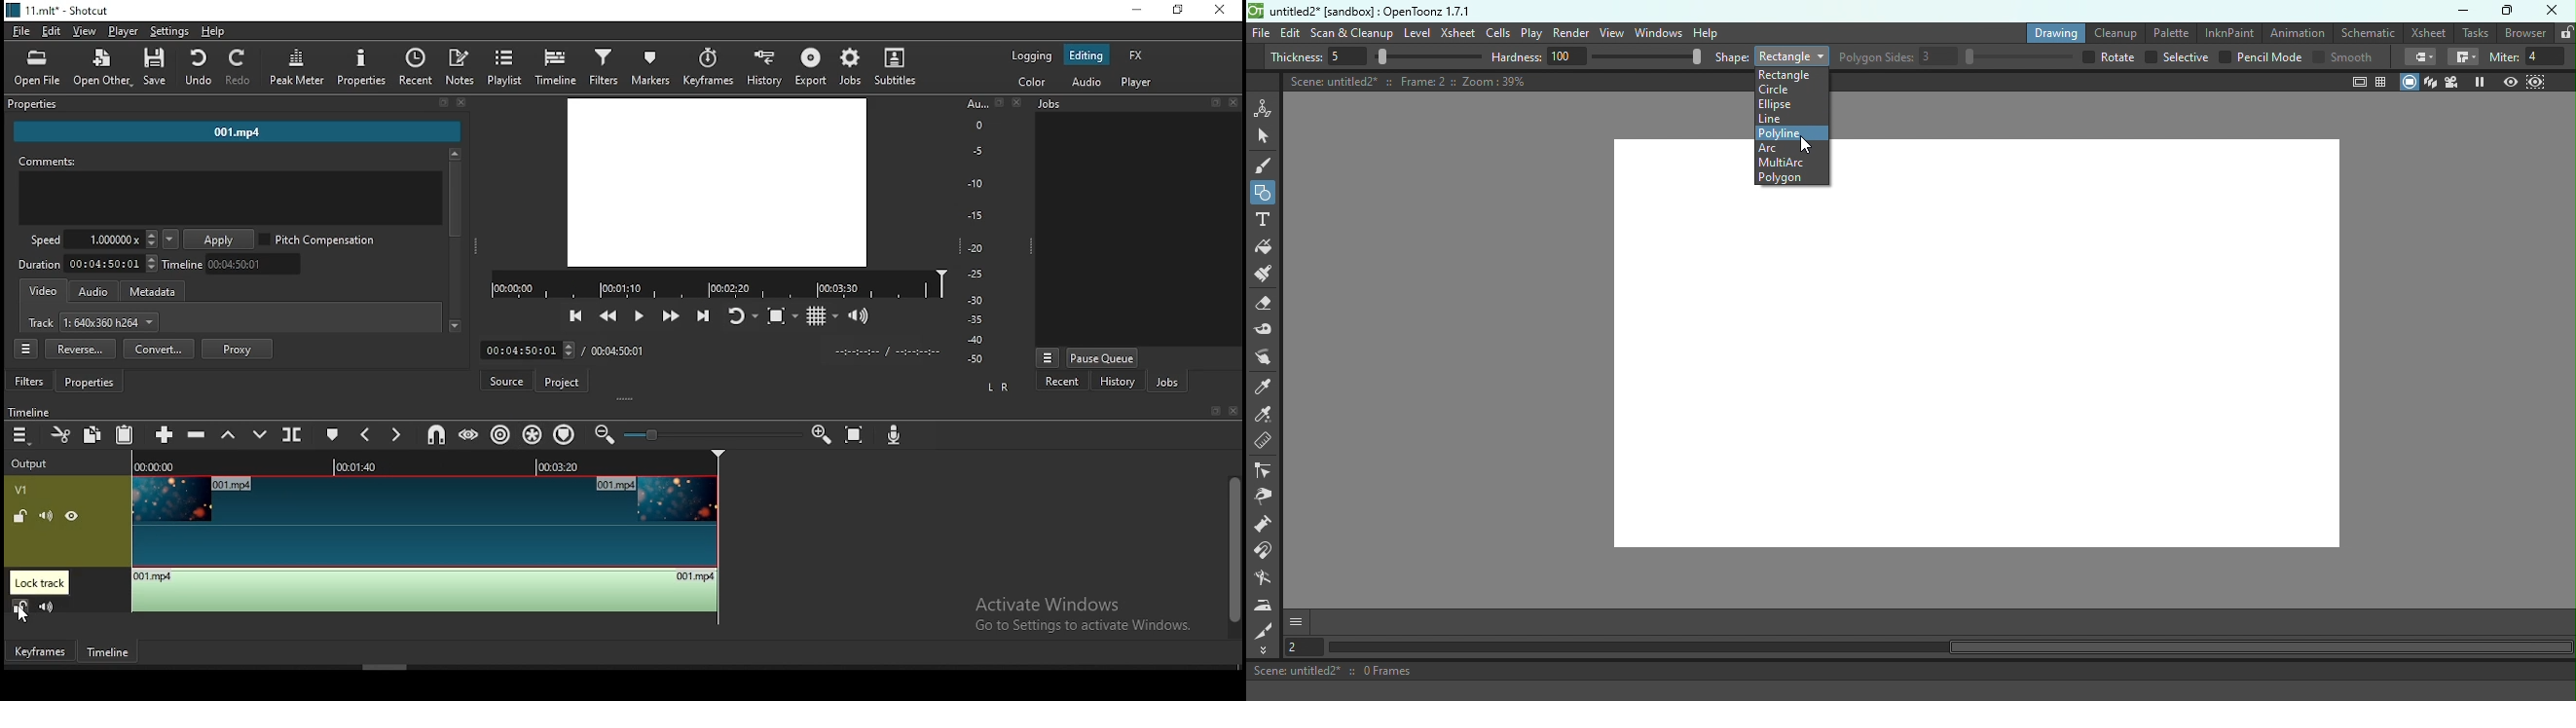  What do you see at coordinates (1046, 357) in the screenshot?
I see `more options` at bounding box center [1046, 357].